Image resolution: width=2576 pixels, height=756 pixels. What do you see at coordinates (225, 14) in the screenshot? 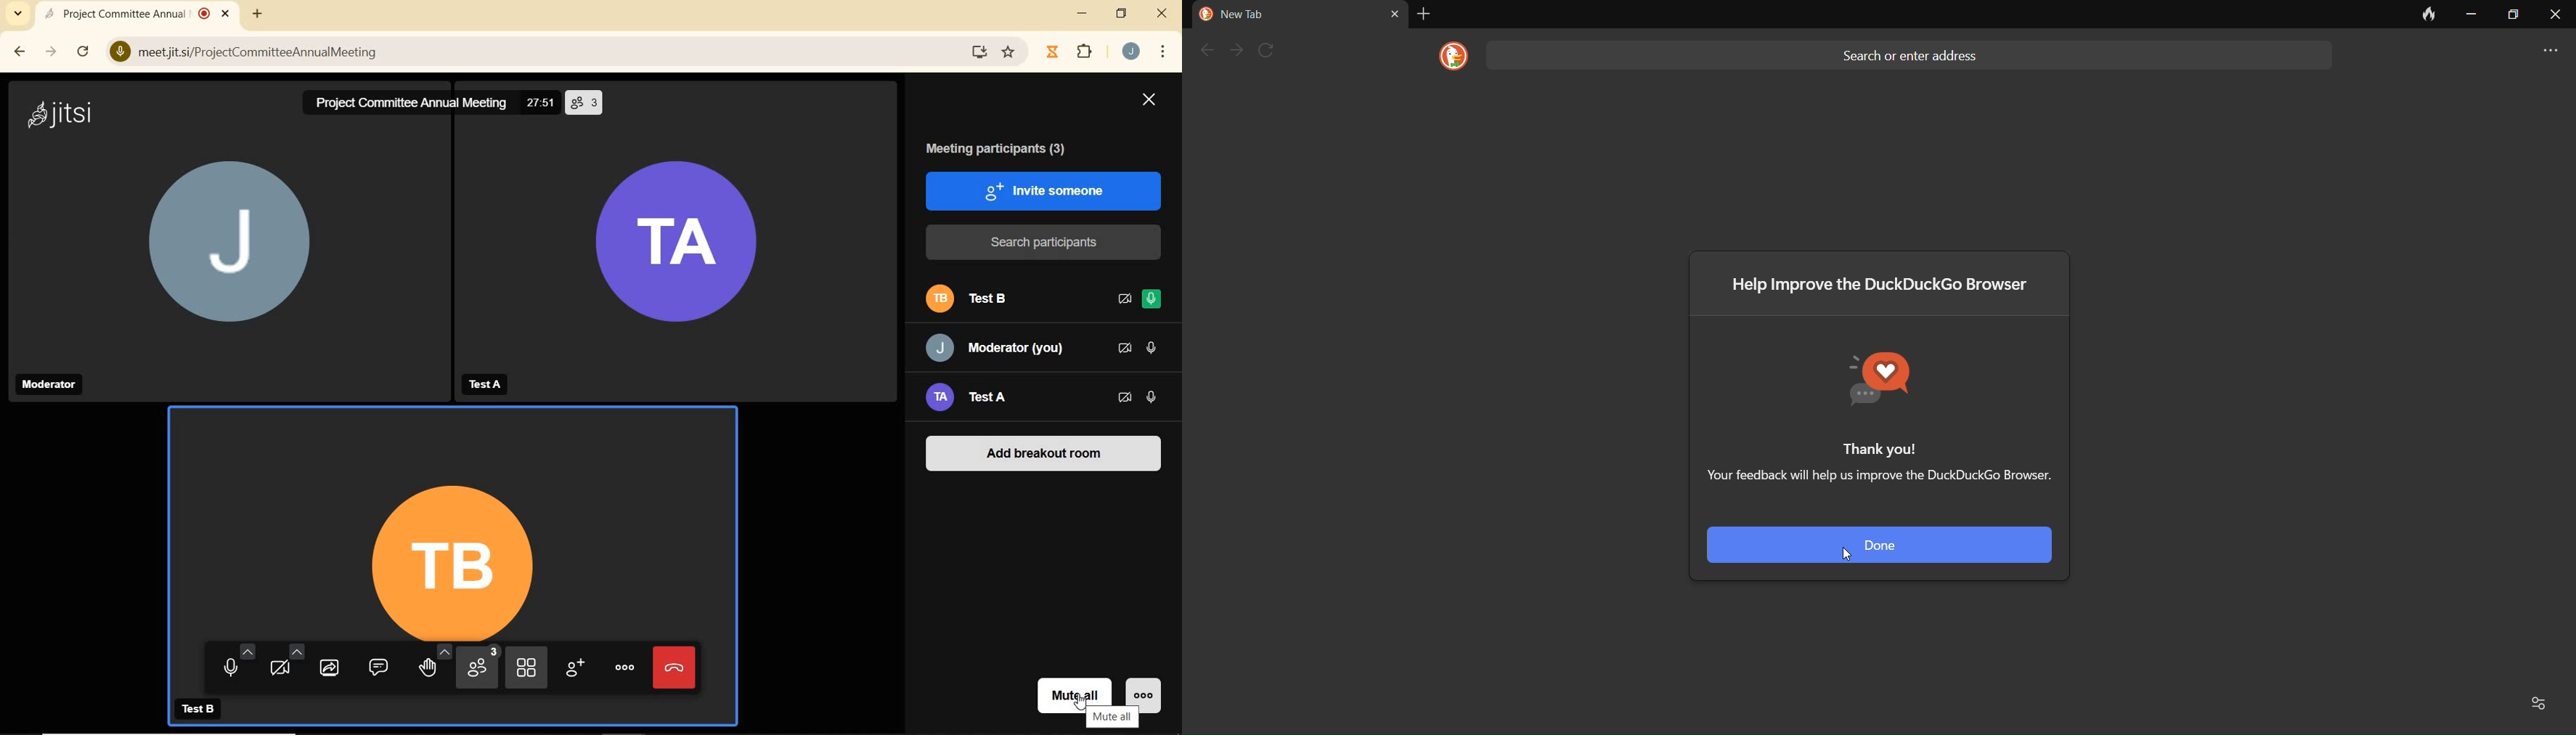
I see `close tab` at bounding box center [225, 14].